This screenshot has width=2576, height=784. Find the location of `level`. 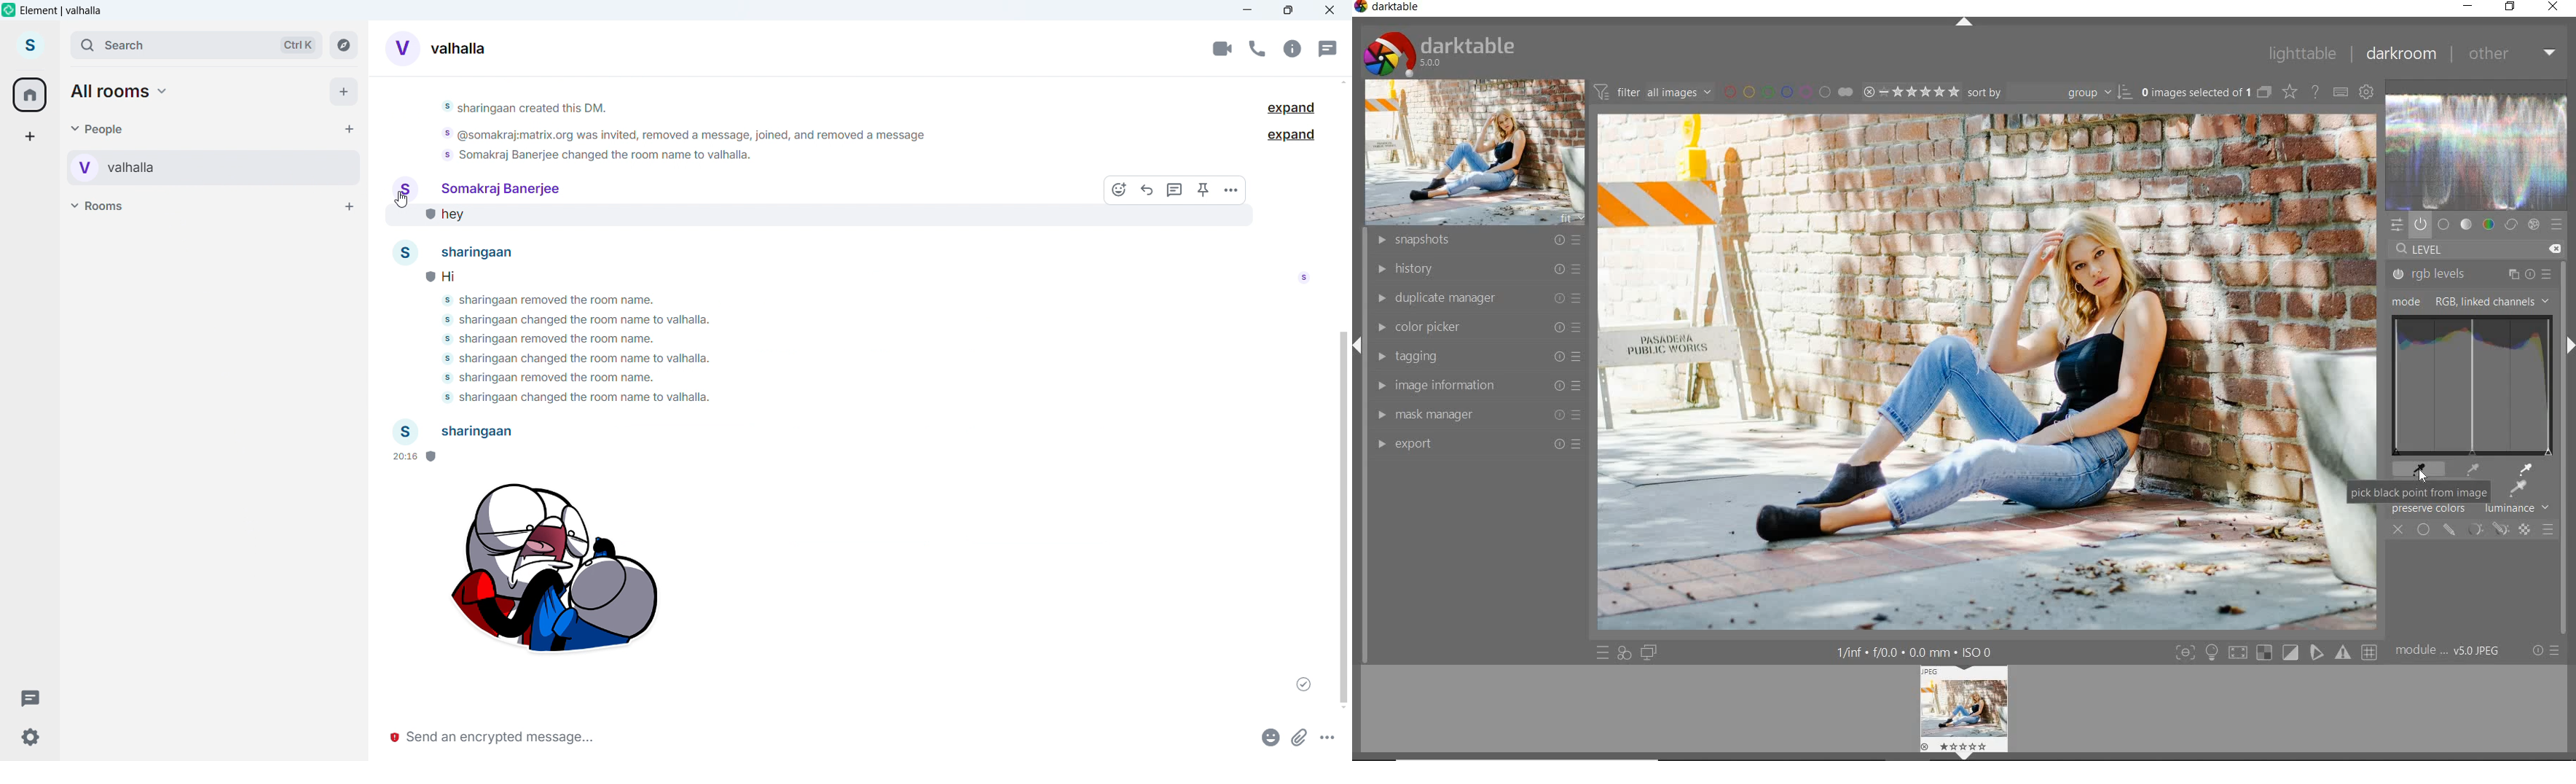

level is located at coordinates (2427, 249).